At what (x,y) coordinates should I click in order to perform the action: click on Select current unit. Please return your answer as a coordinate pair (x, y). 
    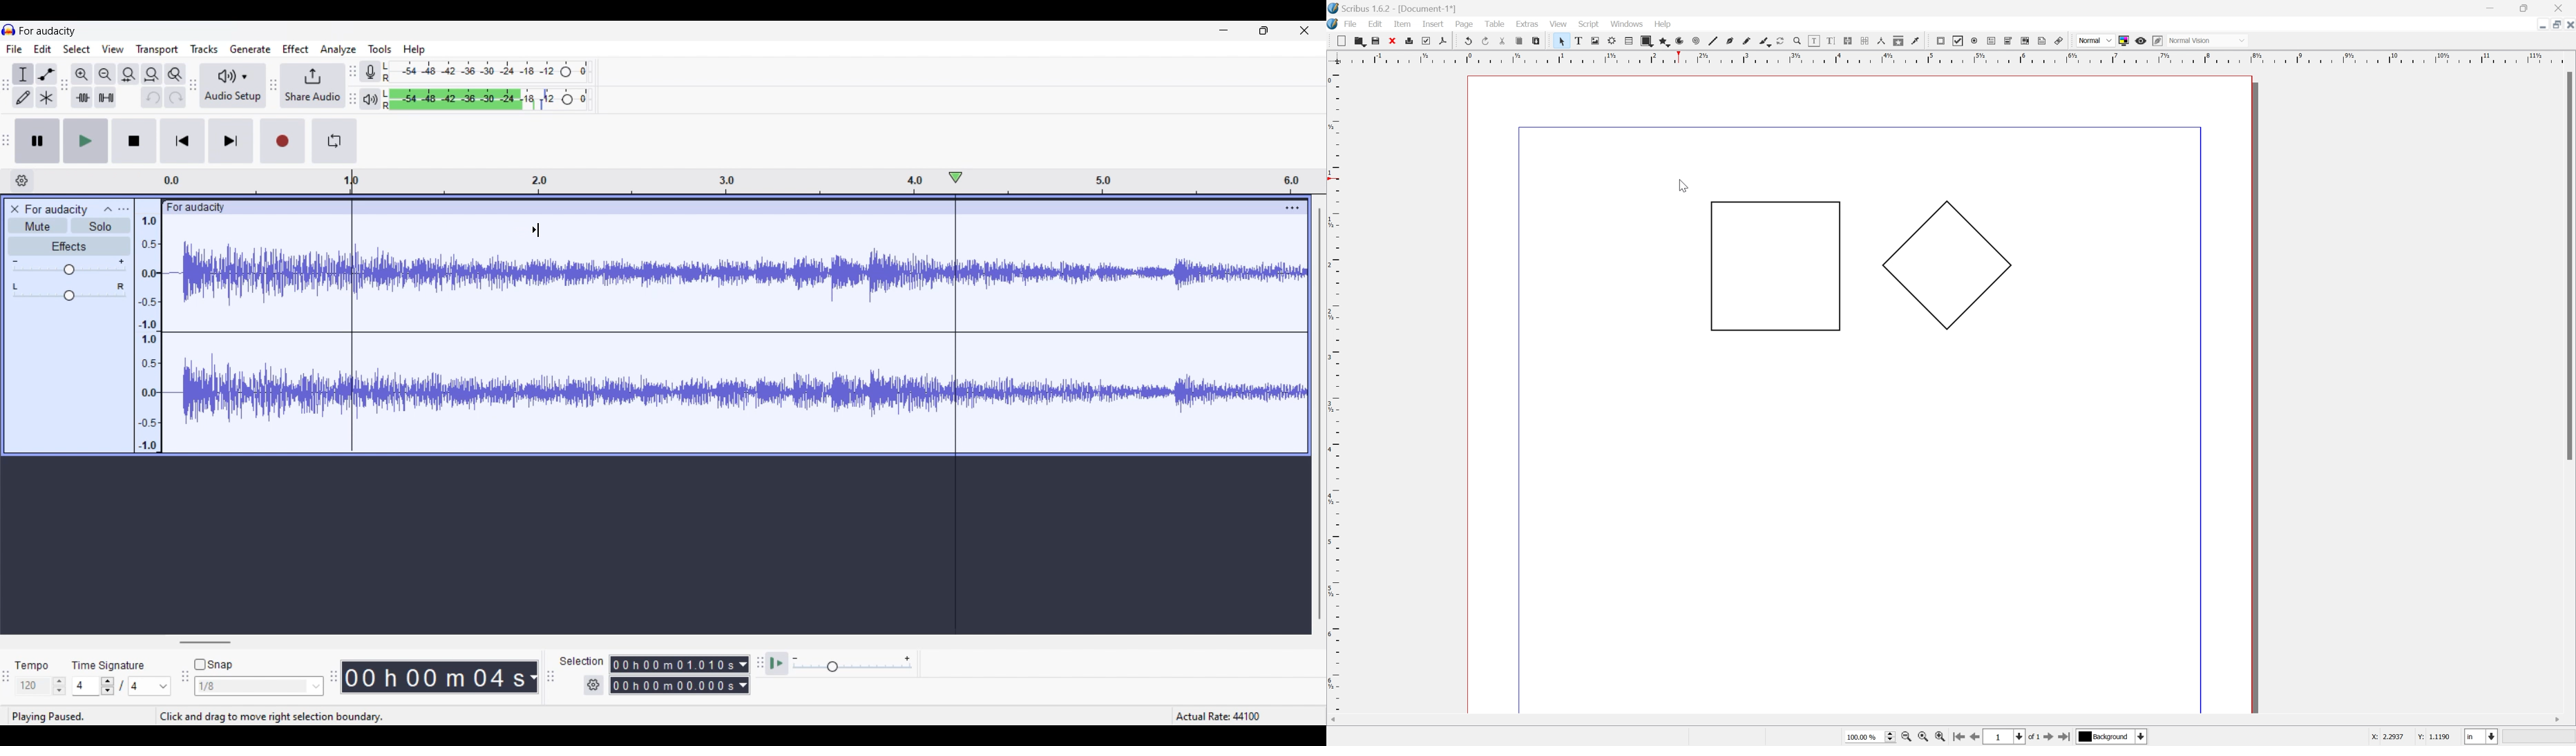
    Looking at the image, I should click on (2481, 738).